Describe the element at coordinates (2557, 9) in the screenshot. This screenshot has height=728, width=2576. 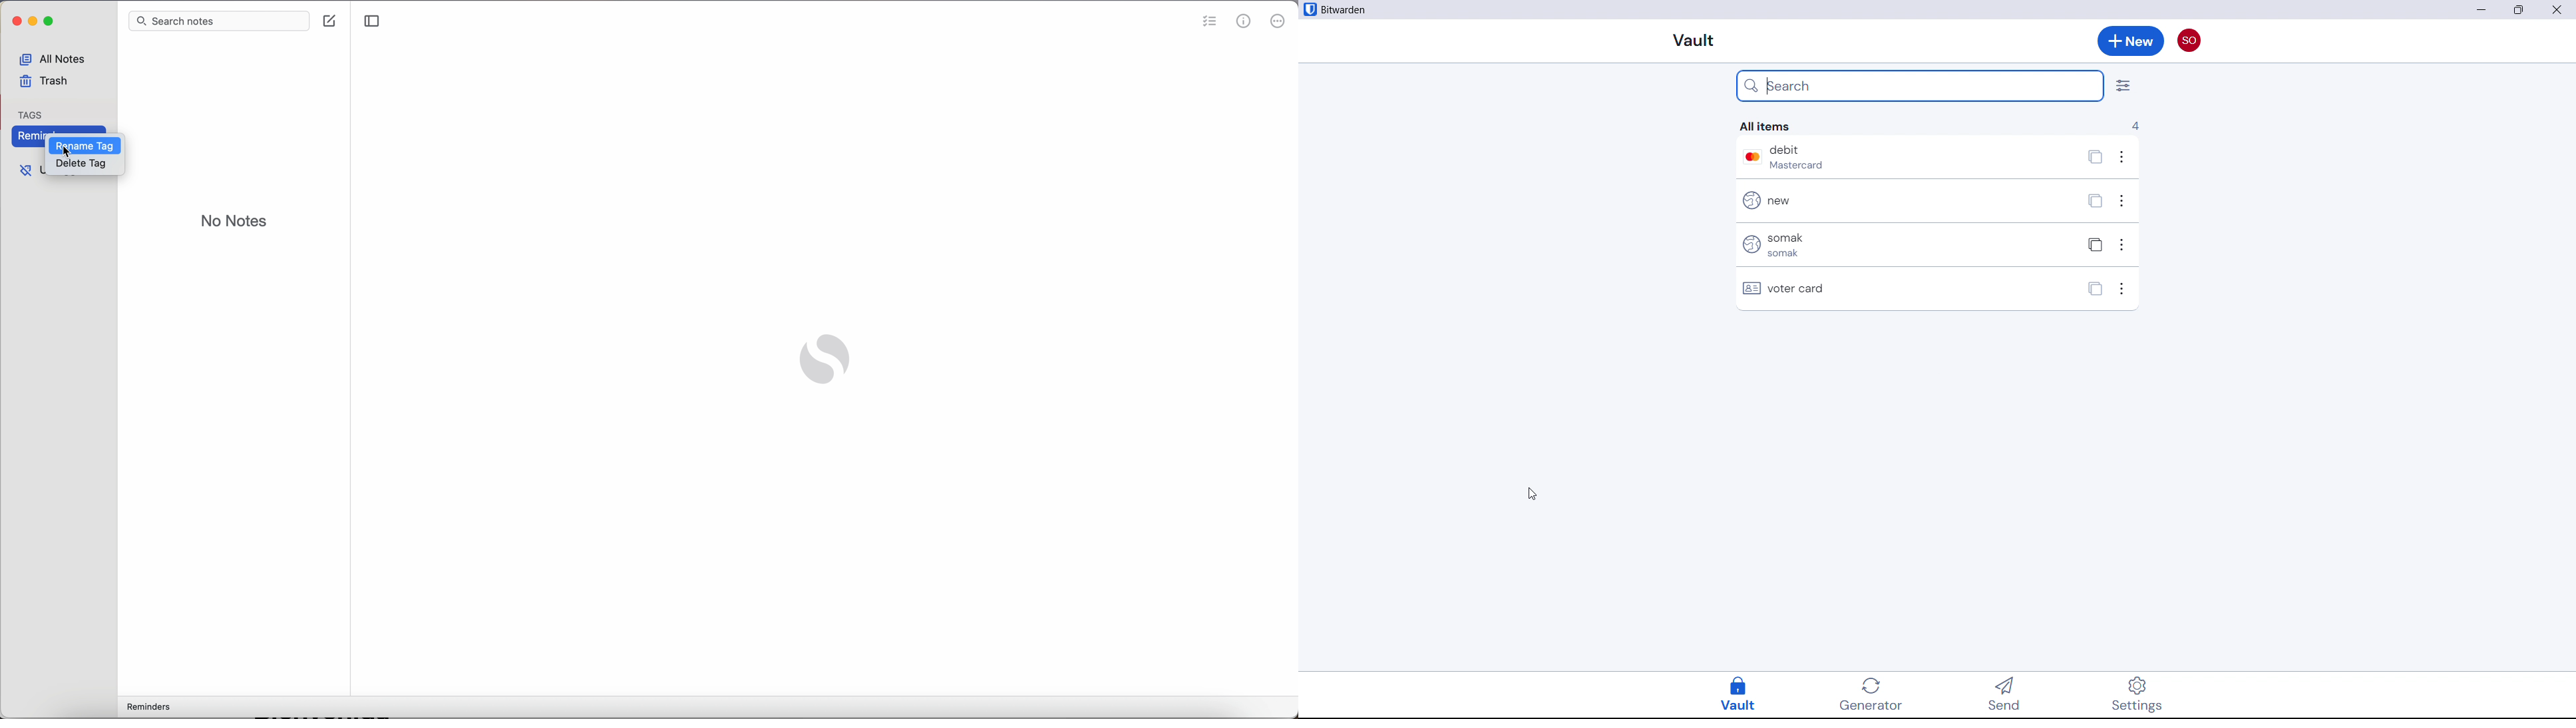
I see `close` at that location.